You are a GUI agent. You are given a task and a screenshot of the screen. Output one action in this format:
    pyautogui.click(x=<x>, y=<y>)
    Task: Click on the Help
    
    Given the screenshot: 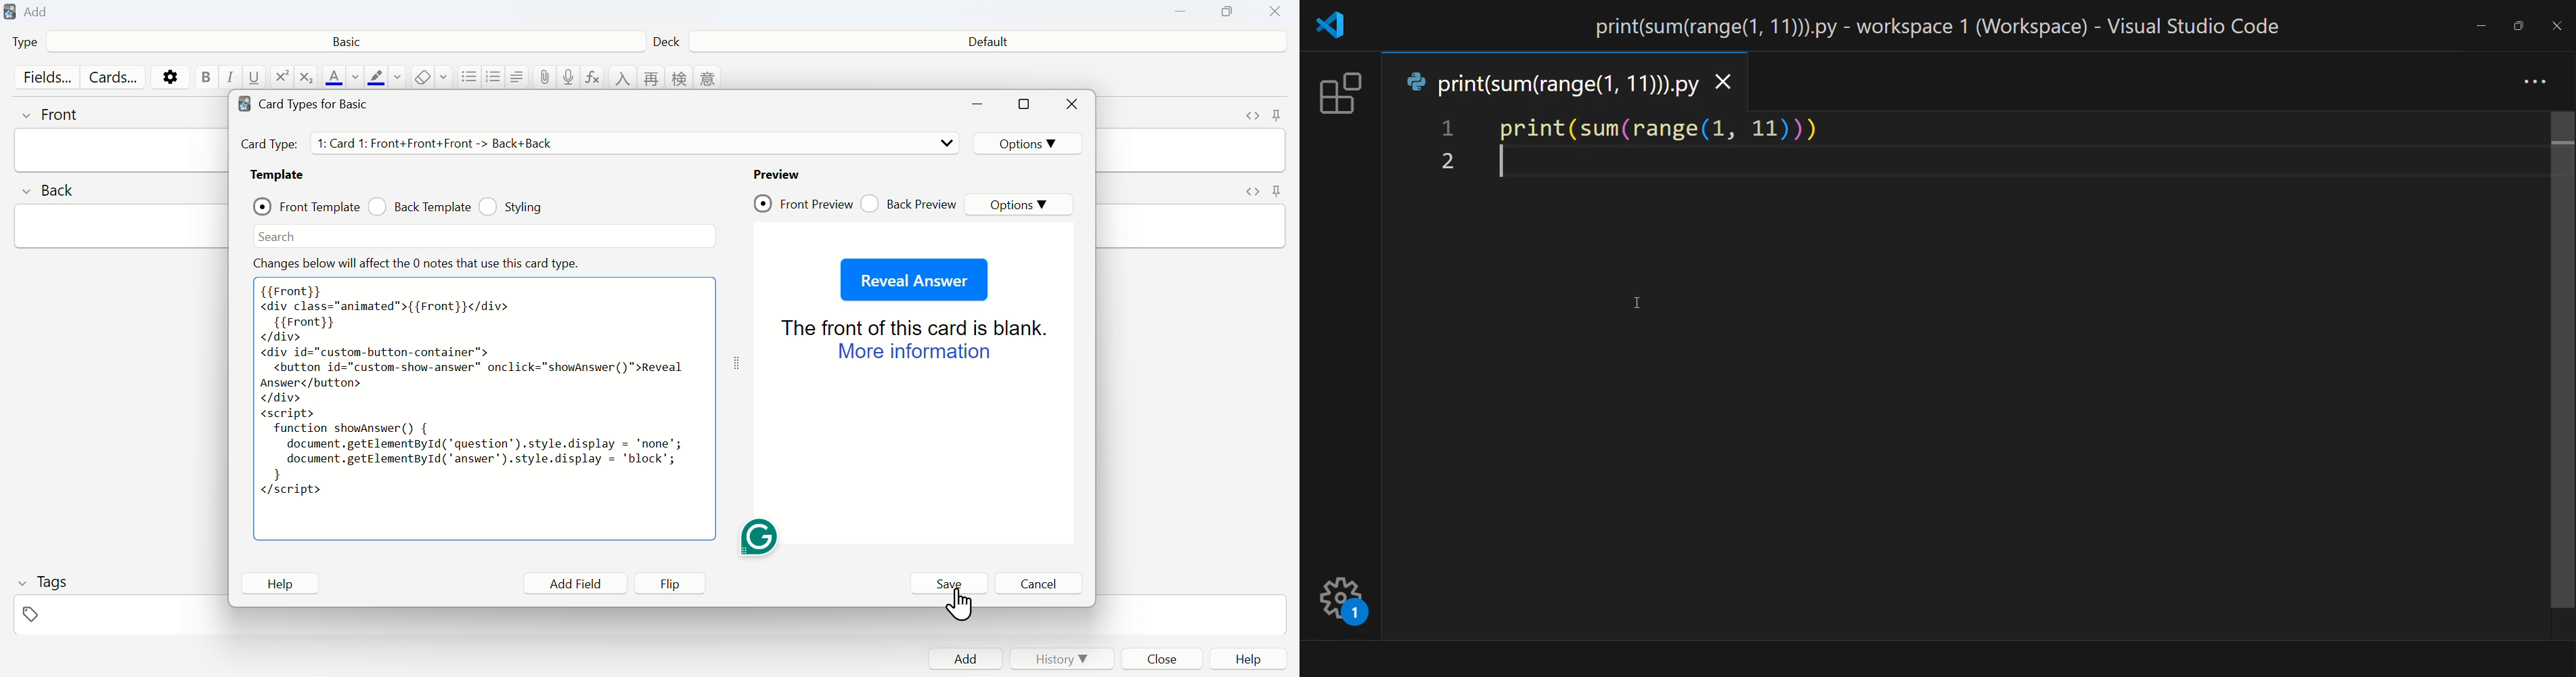 What is the action you would take?
    pyautogui.click(x=282, y=584)
    